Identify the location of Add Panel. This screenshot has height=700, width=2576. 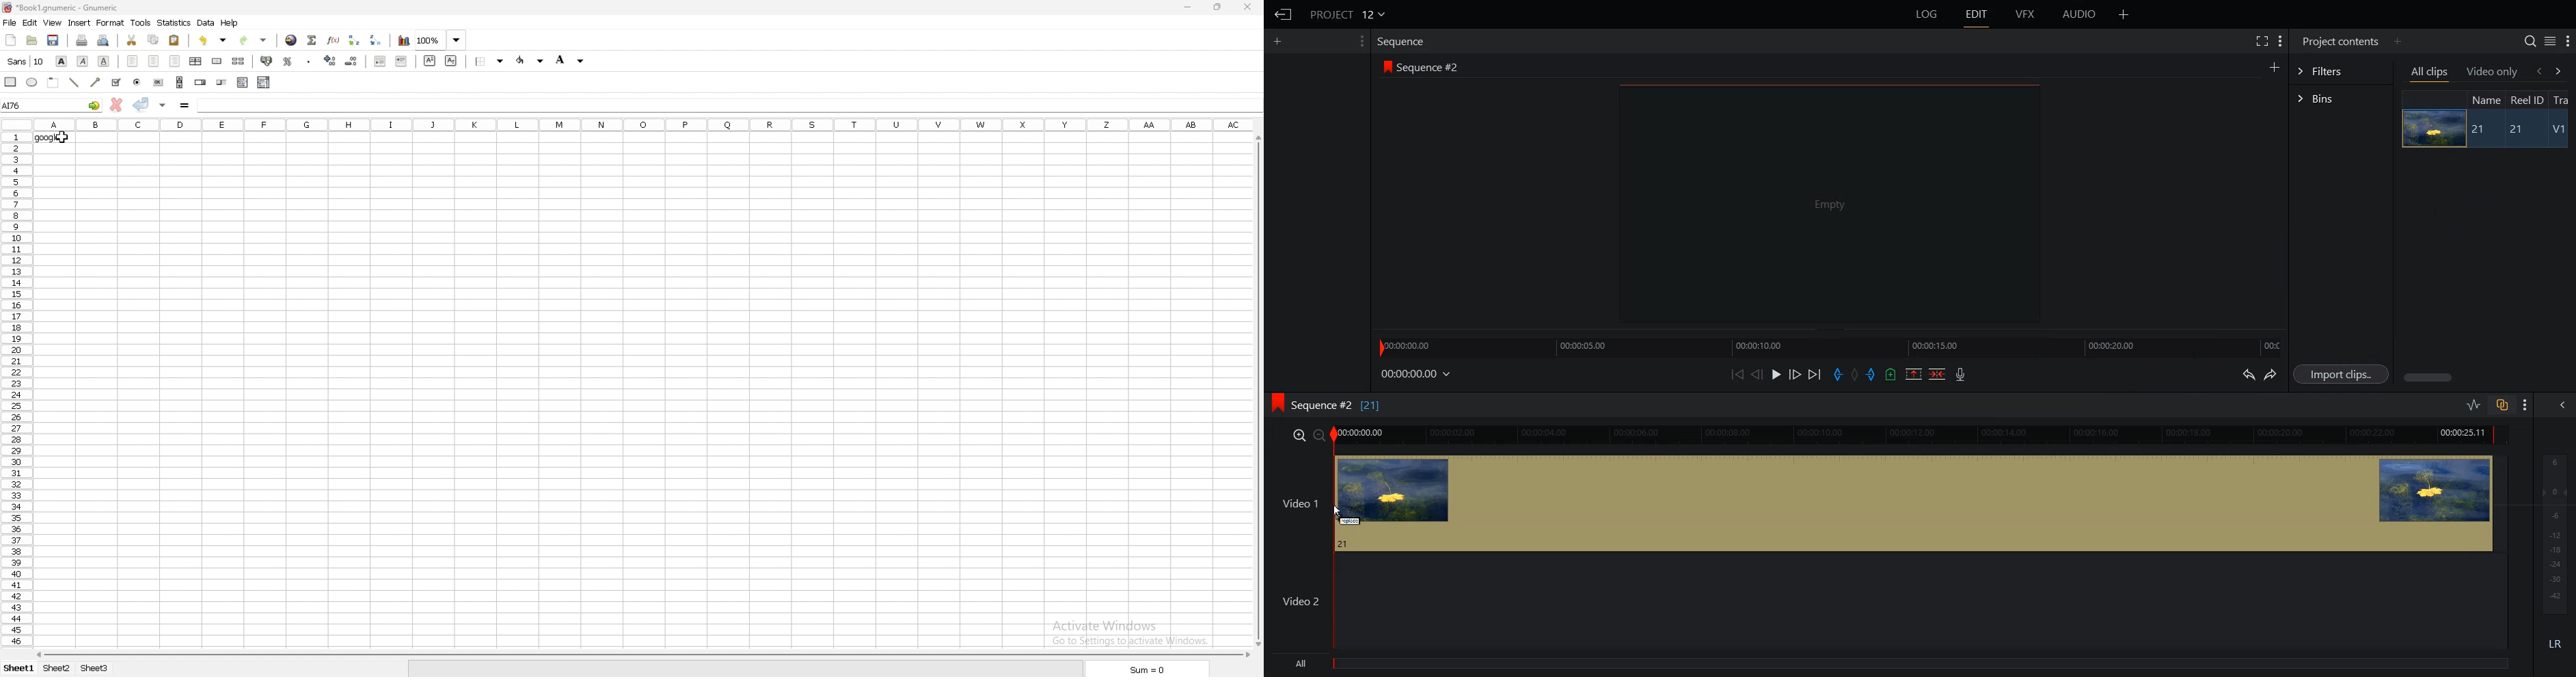
(2397, 42).